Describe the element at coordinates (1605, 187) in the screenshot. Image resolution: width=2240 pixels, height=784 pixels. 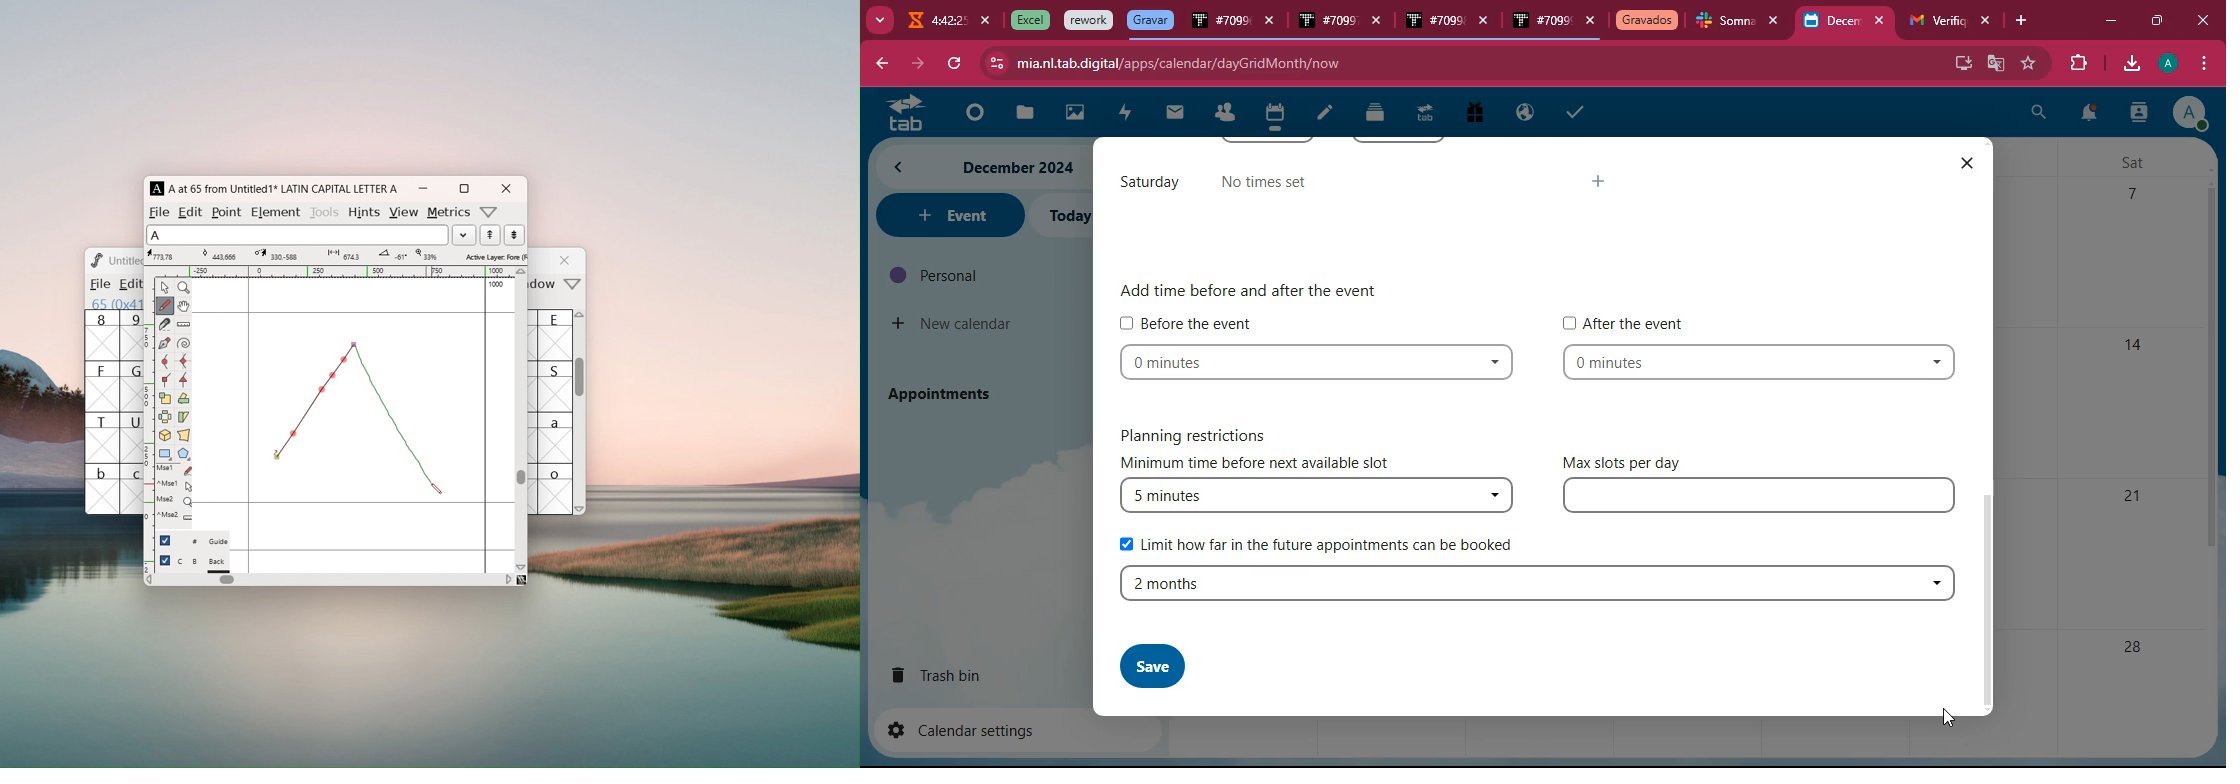
I see `more` at that location.